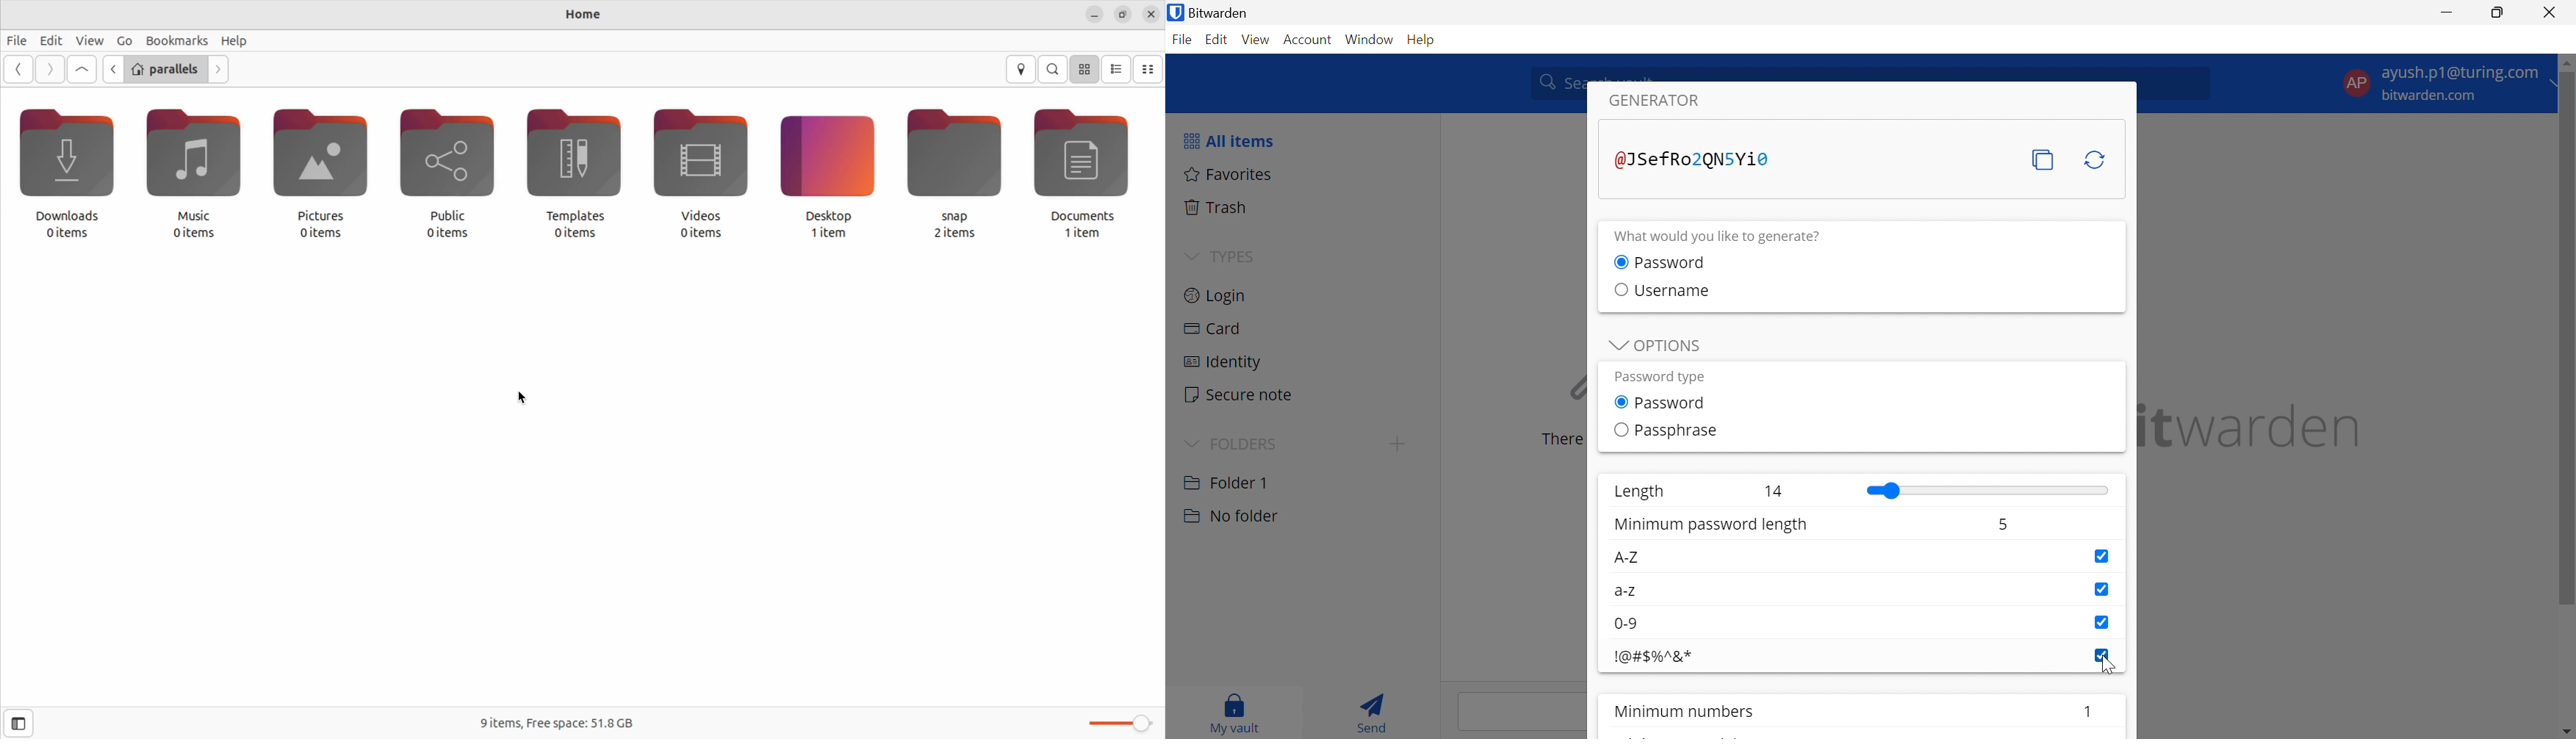 Image resolution: width=2576 pixels, height=756 pixels. What do you see at coordinates (2567, 731) in the screenshot?
I see `move down` at bounding box center [2567, 731].